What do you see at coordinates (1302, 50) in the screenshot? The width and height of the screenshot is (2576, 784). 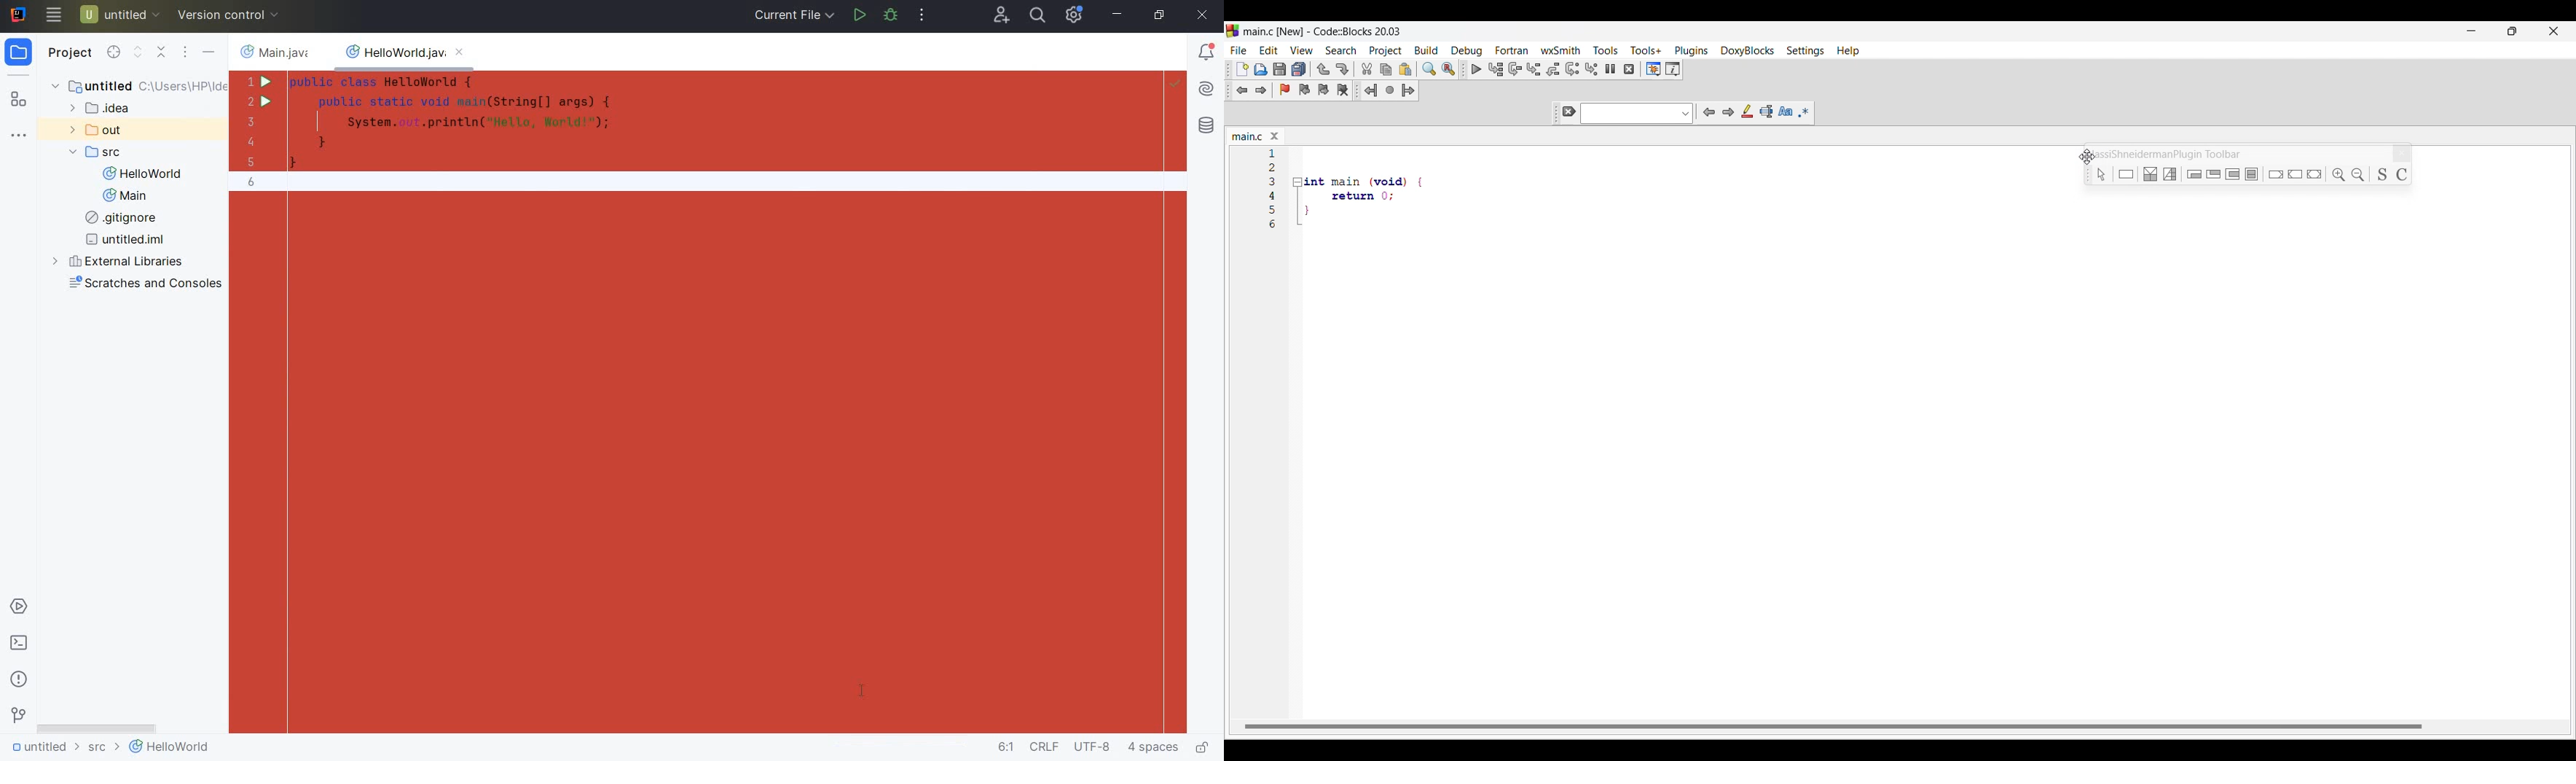 I see `View menu` at bounding box center [1302, 50].